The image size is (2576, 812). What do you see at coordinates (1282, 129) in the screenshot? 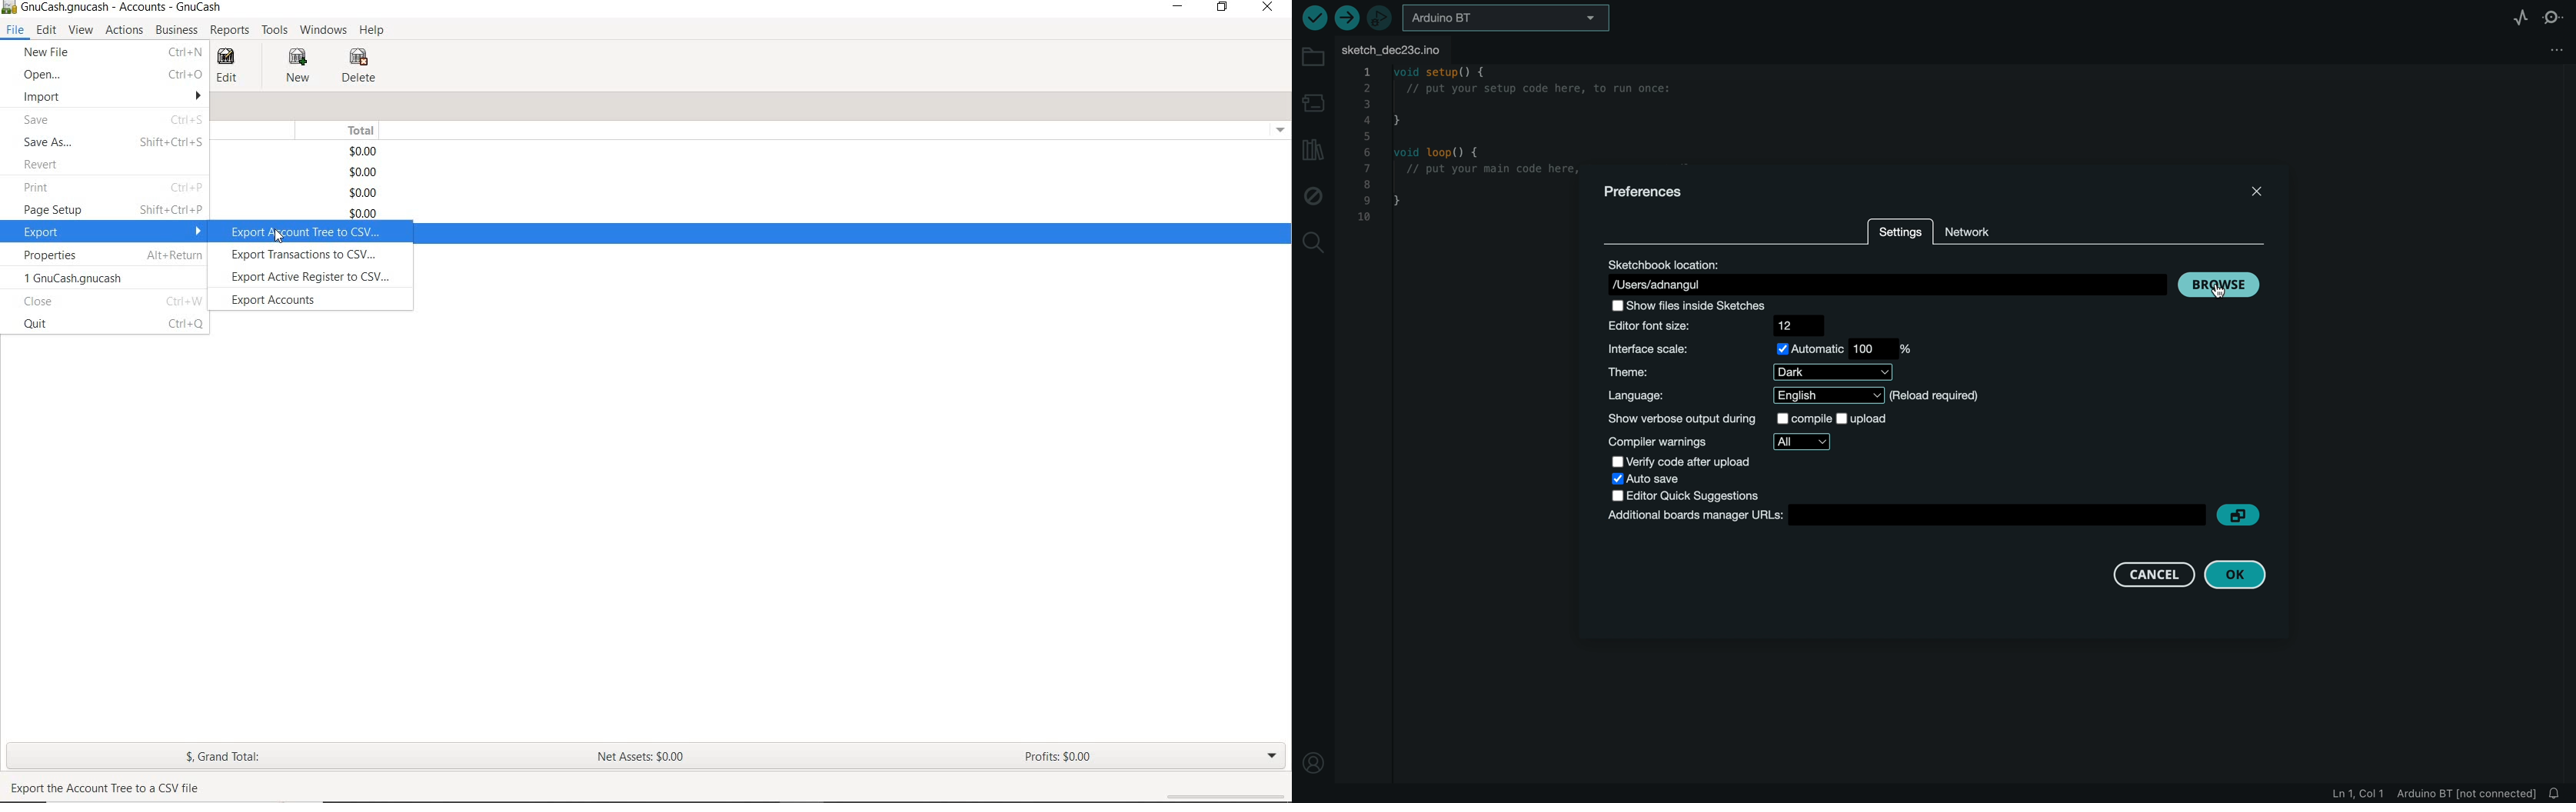
I see `drop down` at bounding box center [1282, 129].